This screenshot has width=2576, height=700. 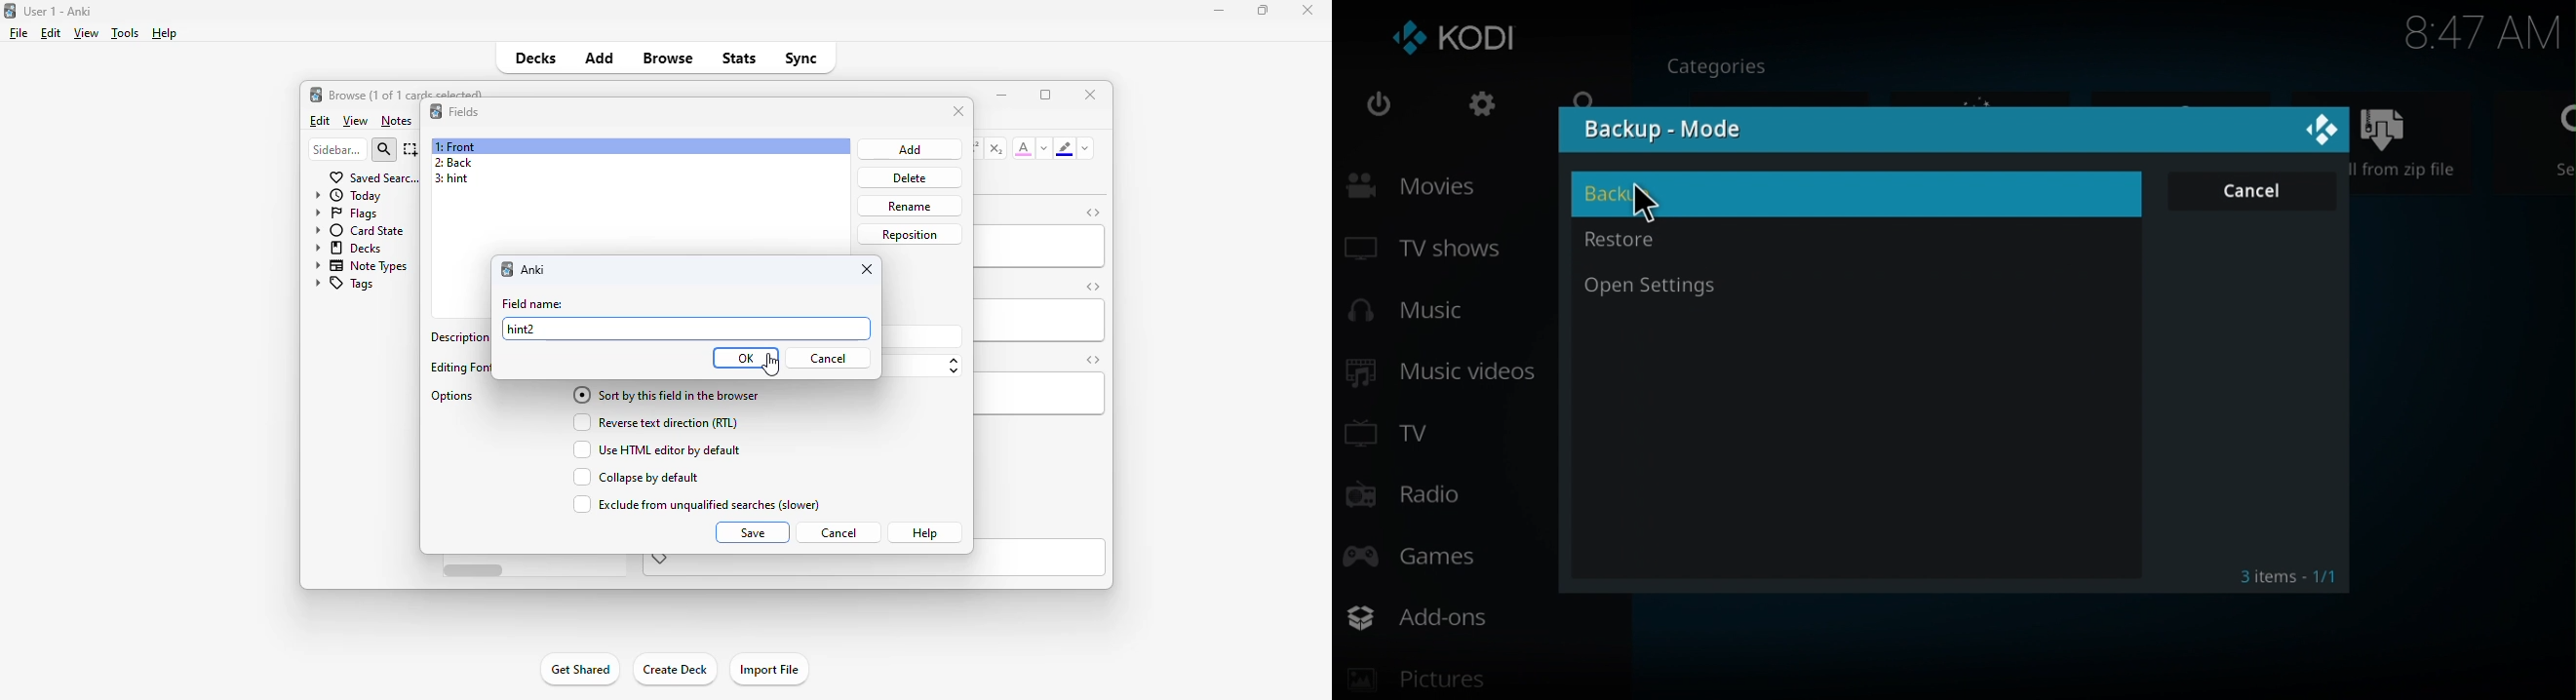 I want to click on fields, so click(x=464, y=112).